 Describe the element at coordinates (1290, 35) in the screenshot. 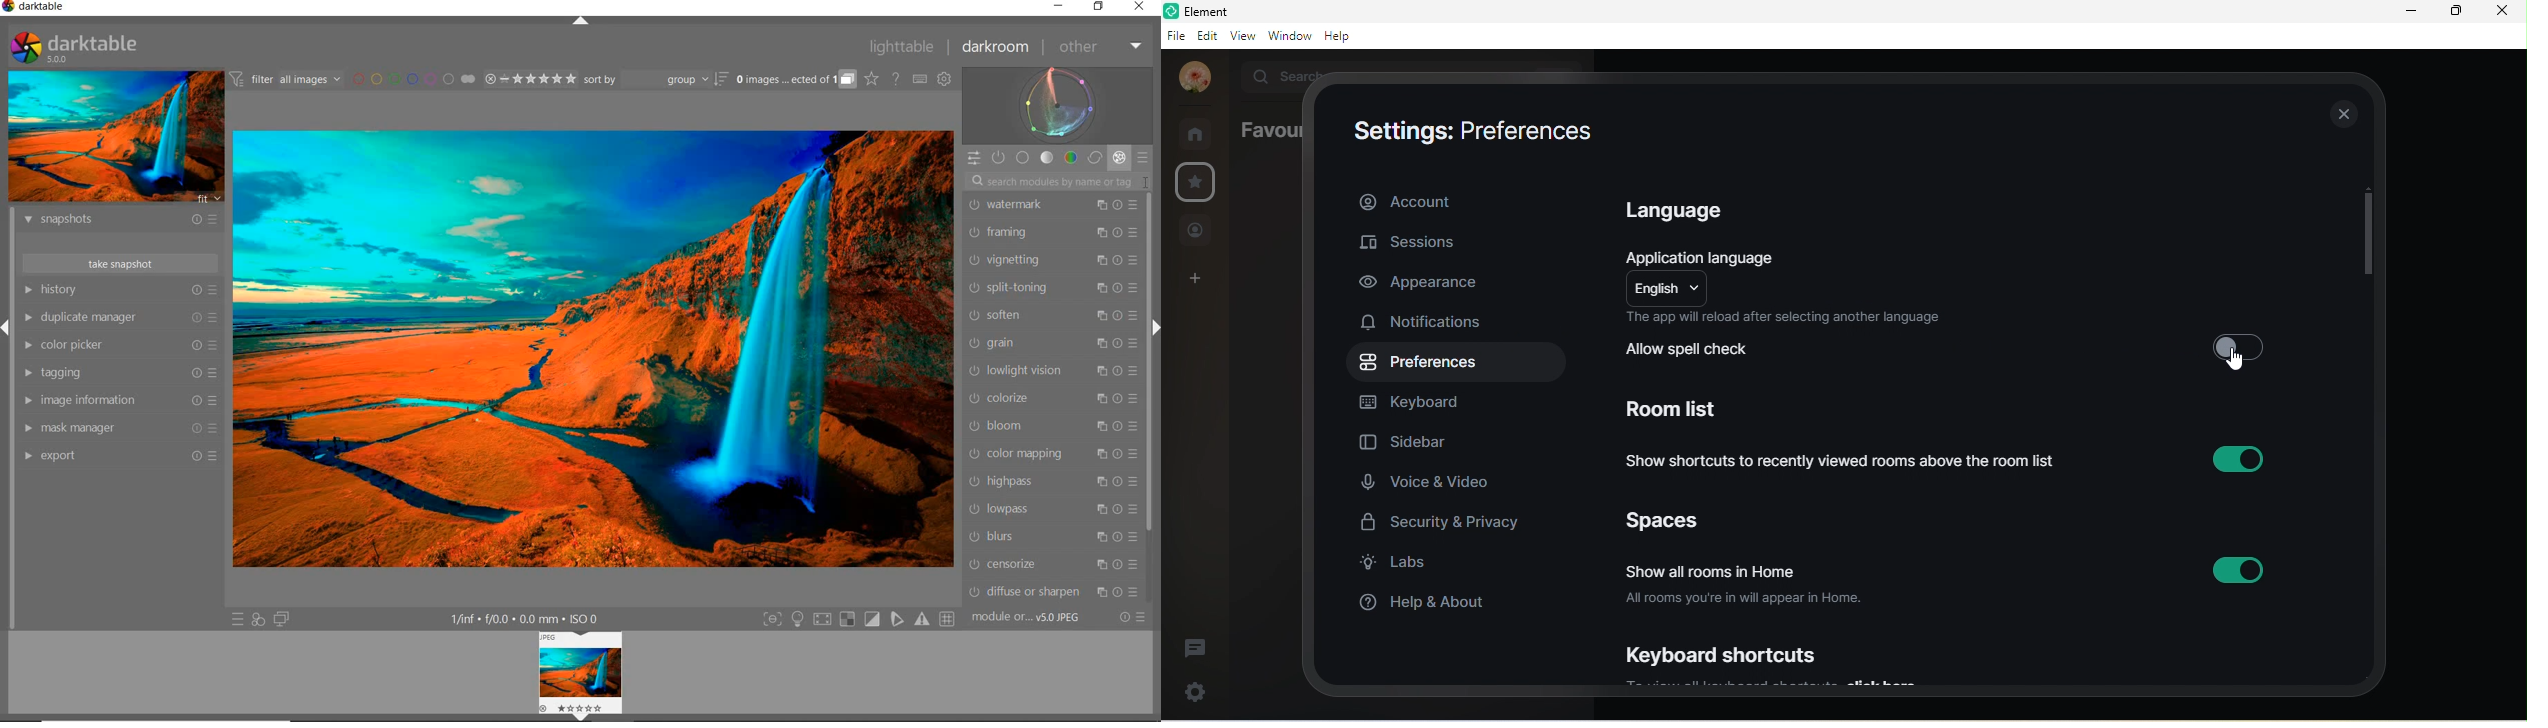

I see `window` at that location.